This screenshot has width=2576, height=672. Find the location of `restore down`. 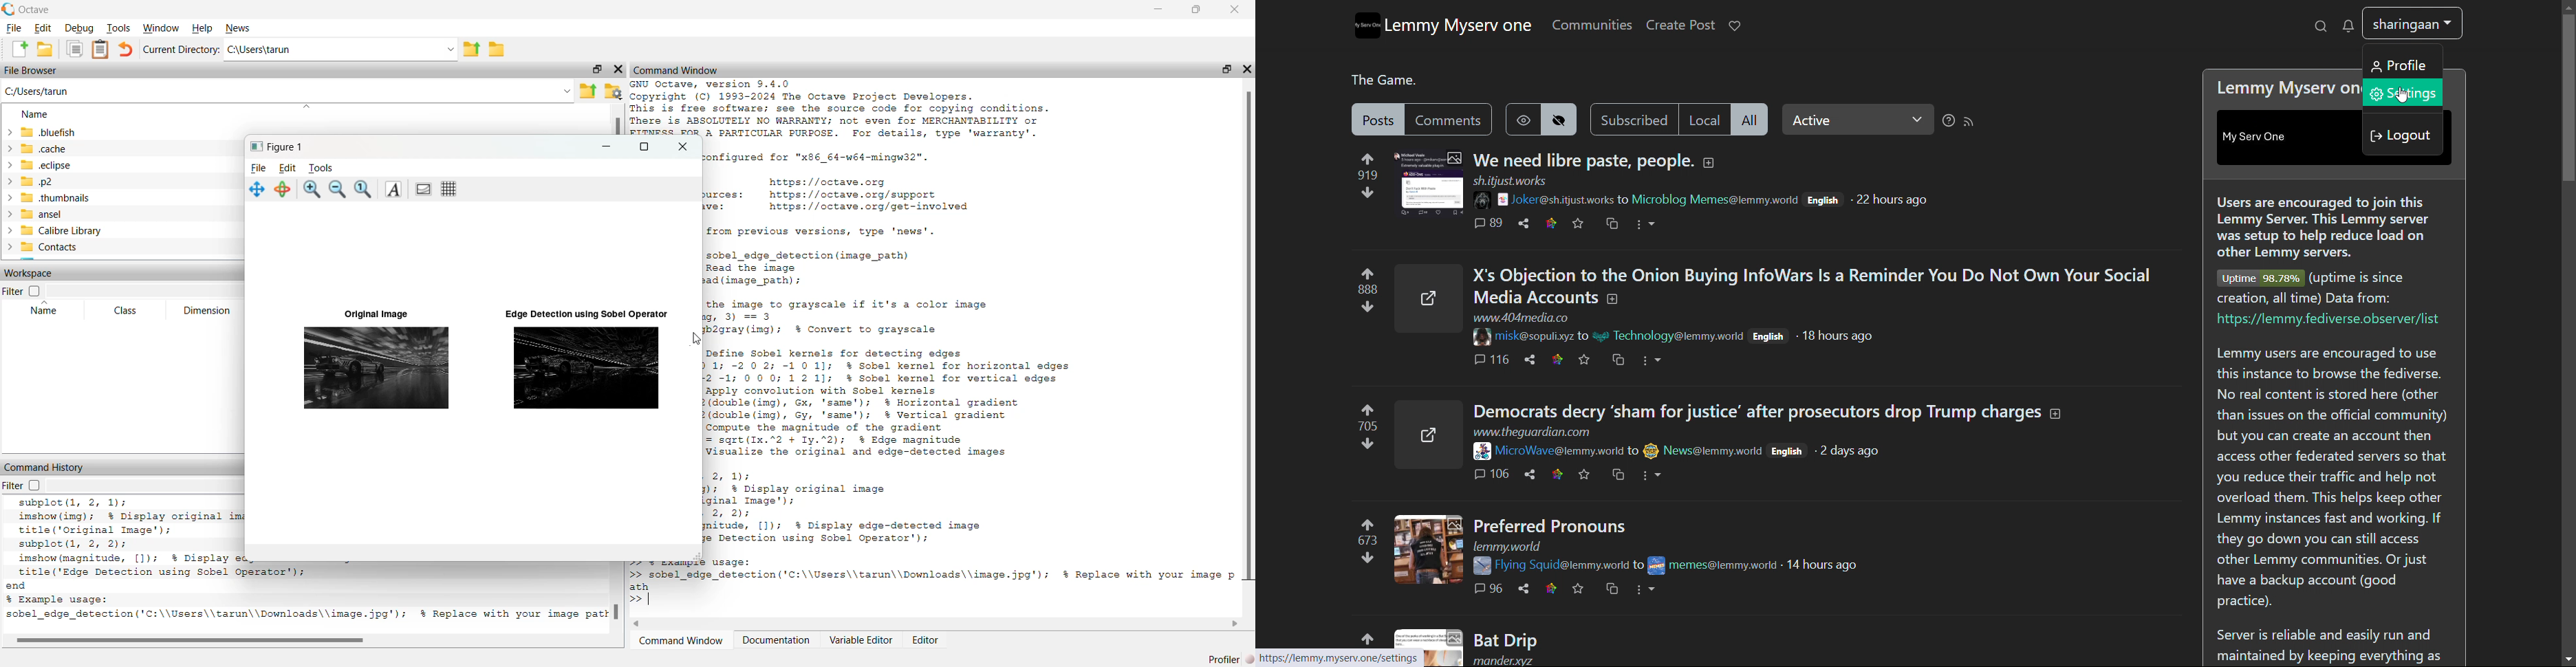

restore down is located at coordinates (1224, 71).